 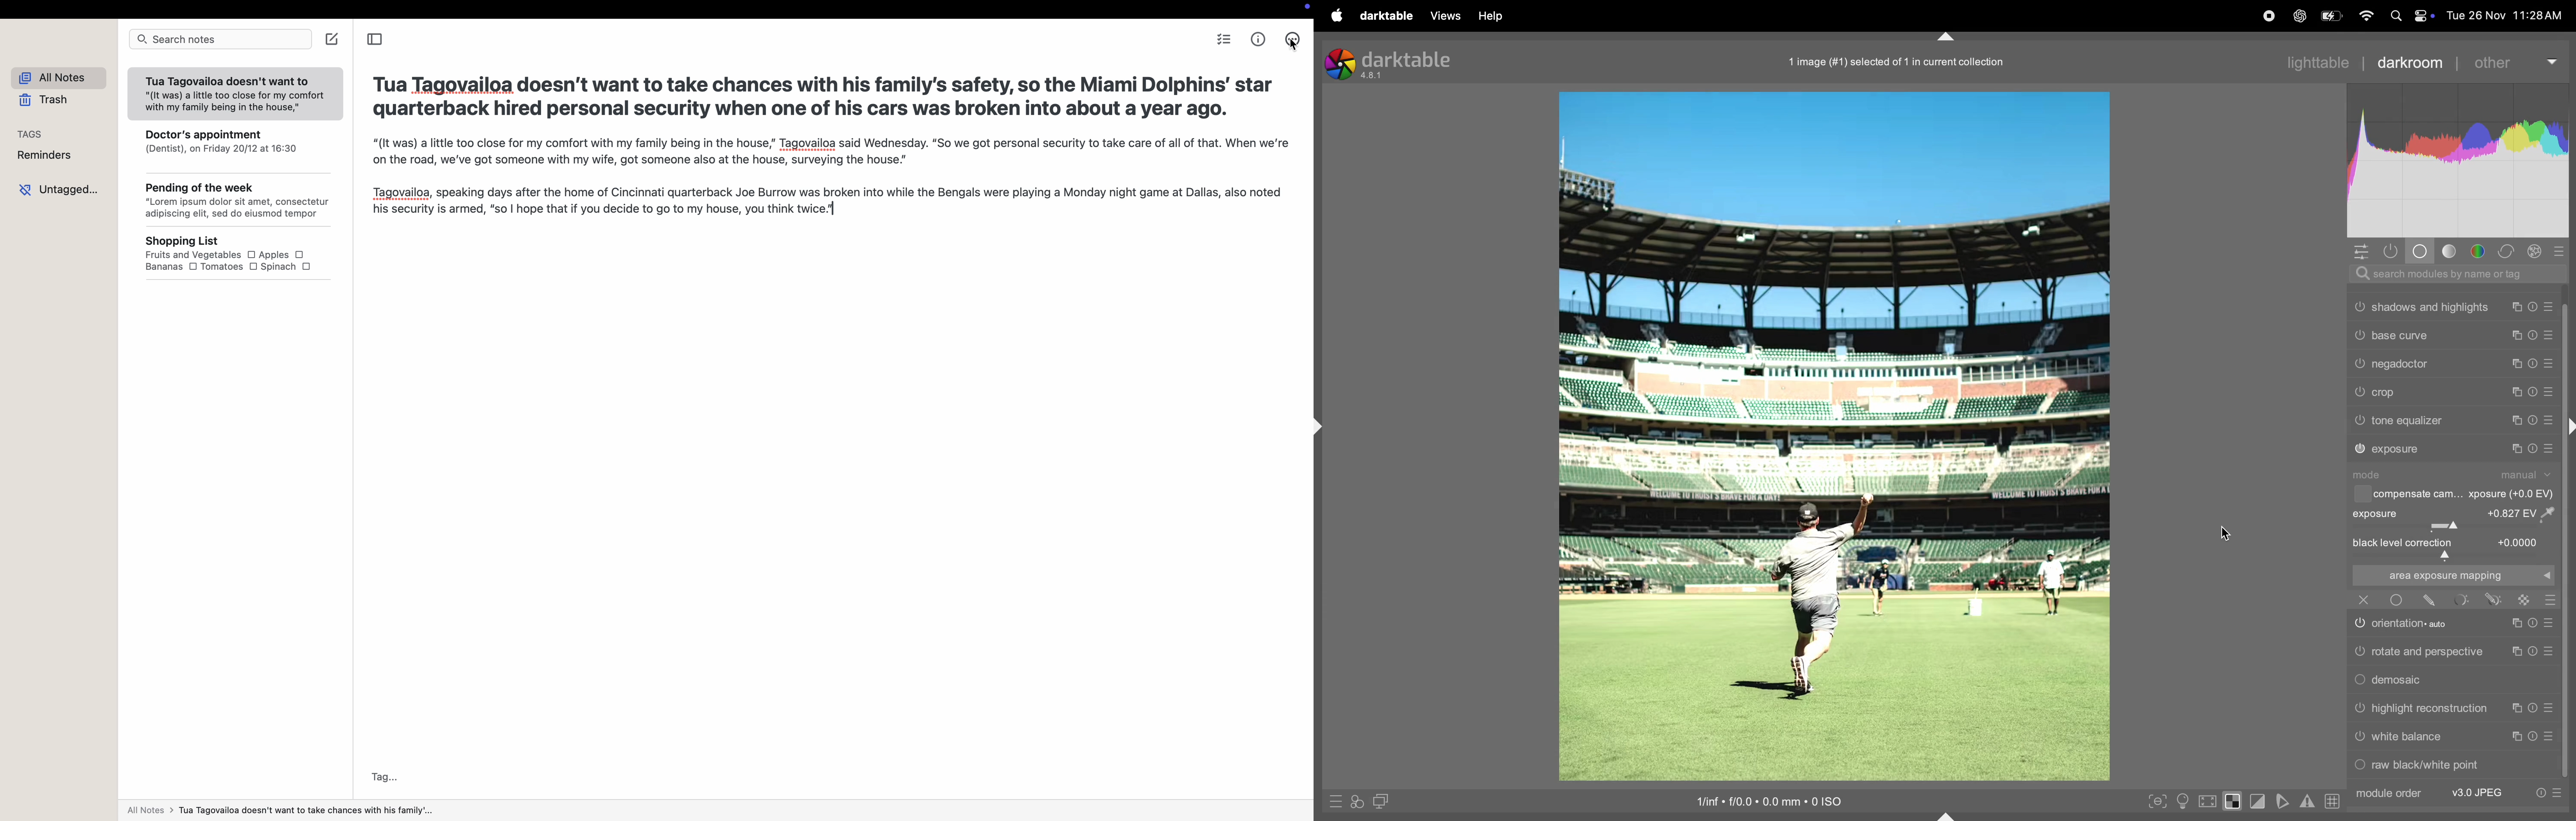 What do you see at coordinates (2568, 428) in the screenshot?
I see `expand or collapse ` at bounding box center [2568, 428].